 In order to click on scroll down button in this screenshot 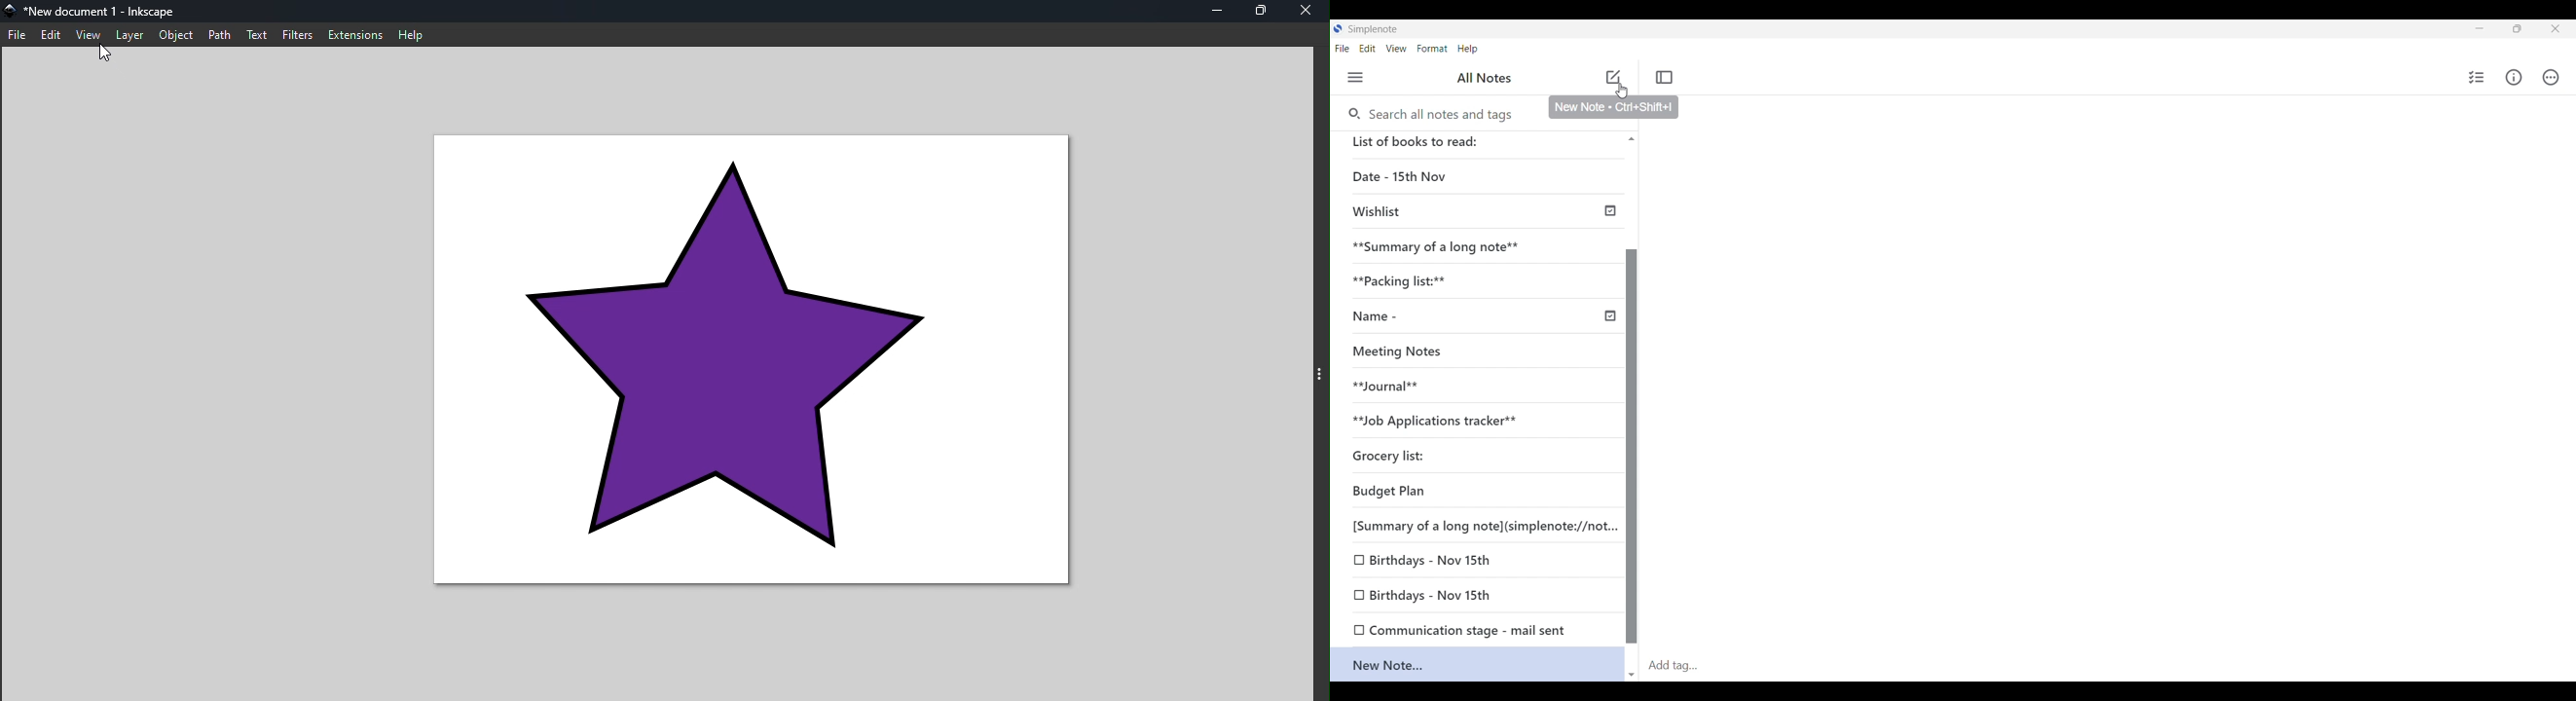, I will do `click(1632, 670)`.